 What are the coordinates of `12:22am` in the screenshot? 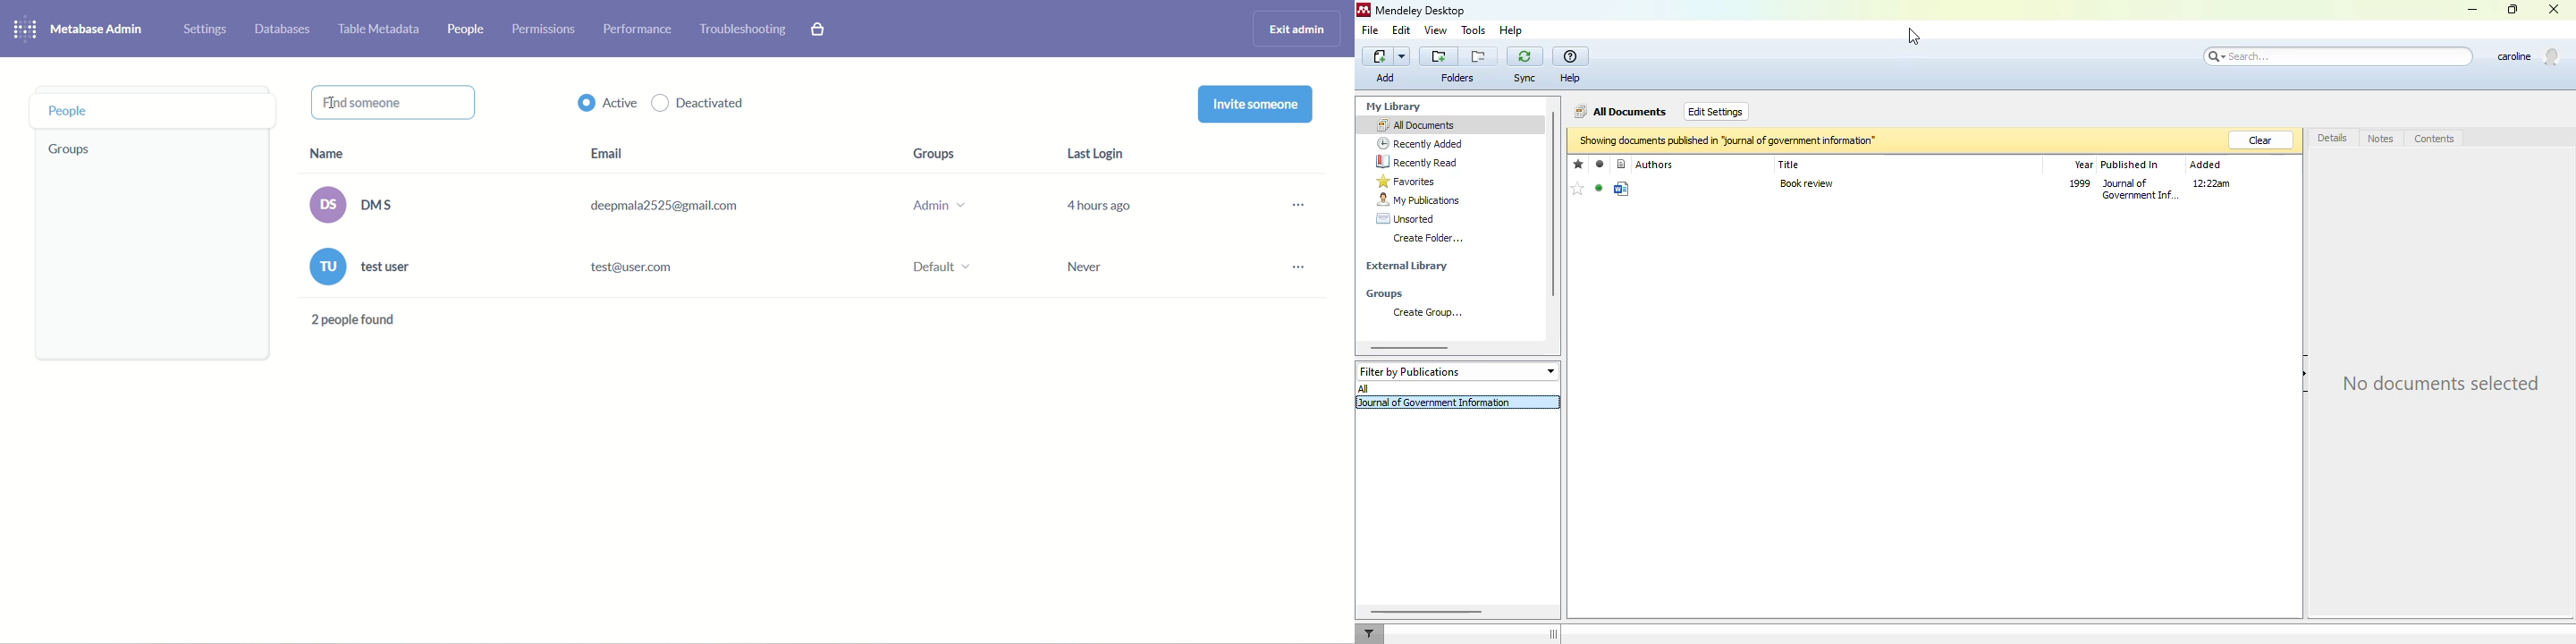 It's located at (2211, 182).